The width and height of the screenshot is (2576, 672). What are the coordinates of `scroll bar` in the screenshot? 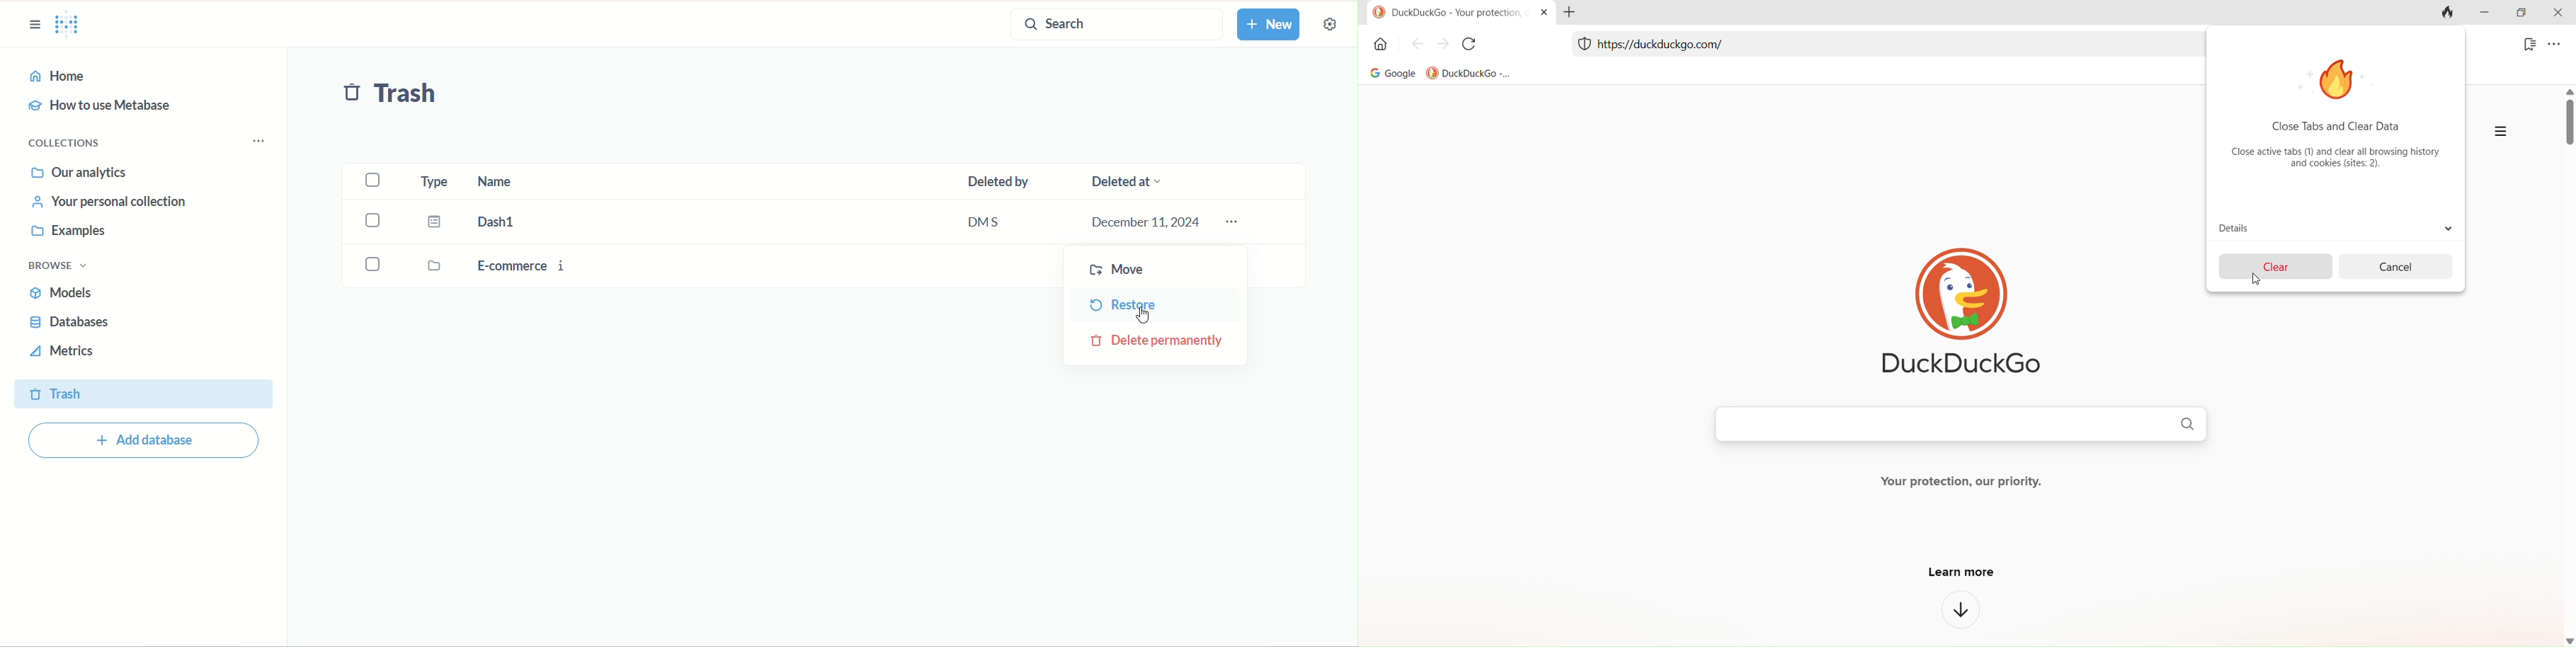 It's located at (2564, 358).